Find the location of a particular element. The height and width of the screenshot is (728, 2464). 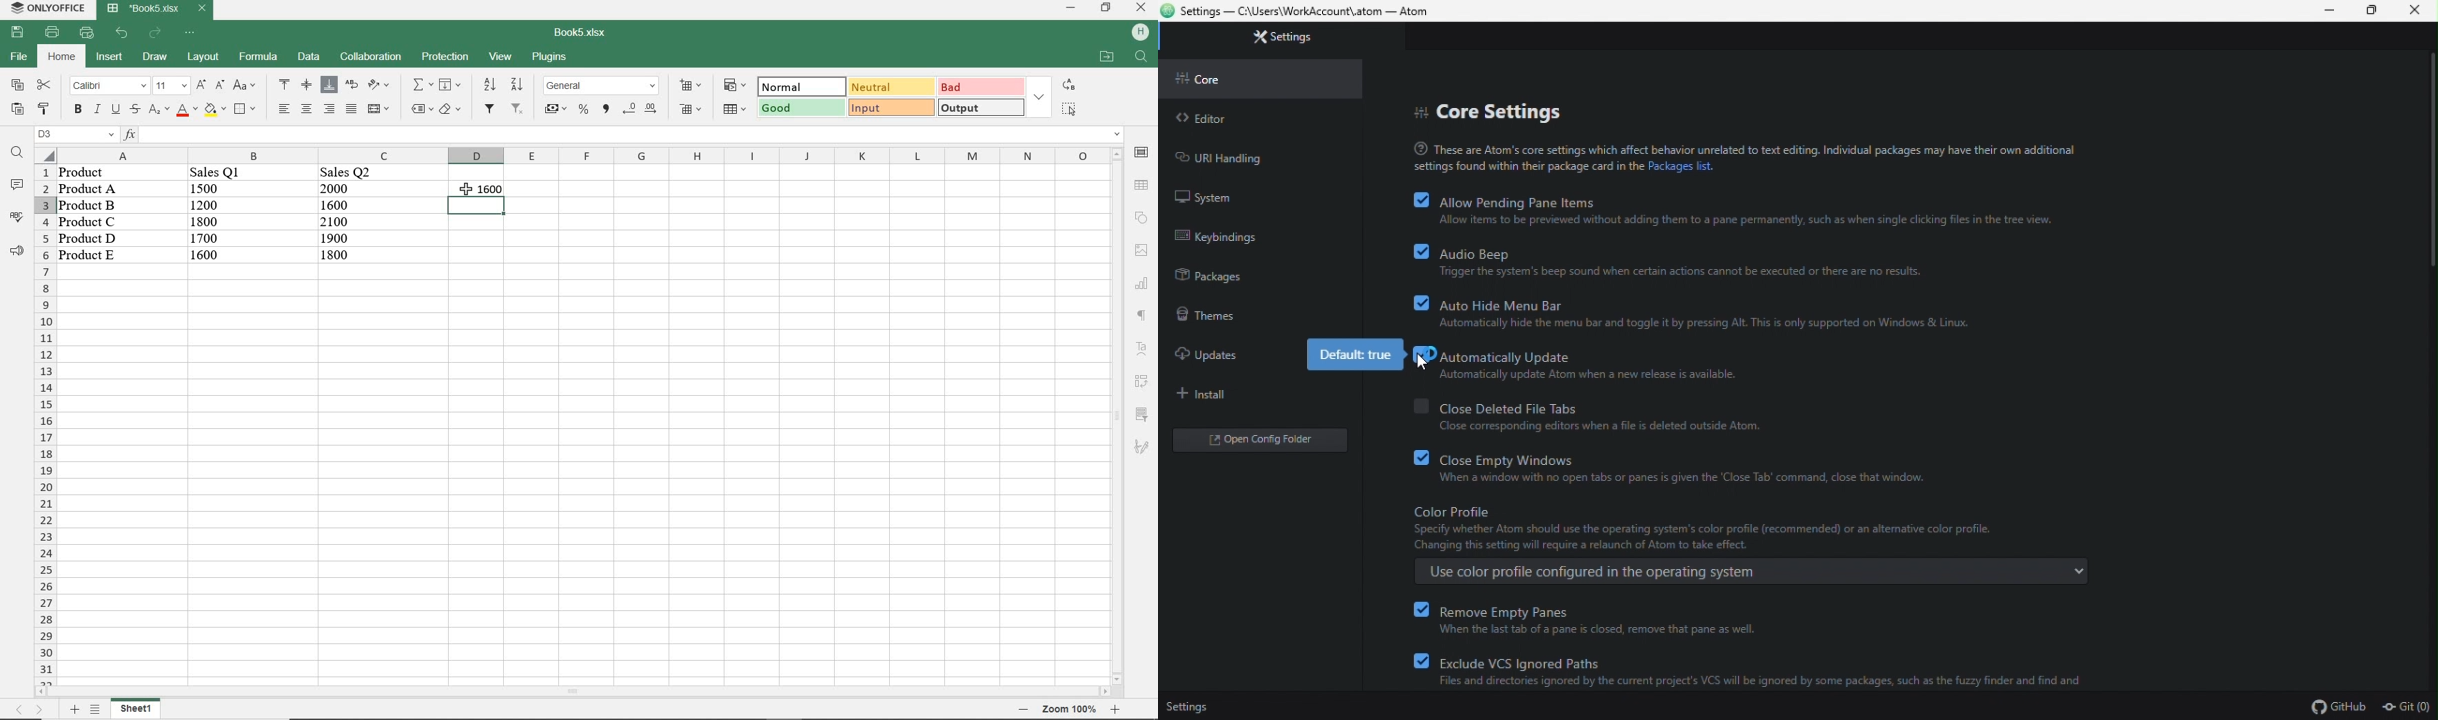

subscript/superscript is located at coordinates (157, 110).